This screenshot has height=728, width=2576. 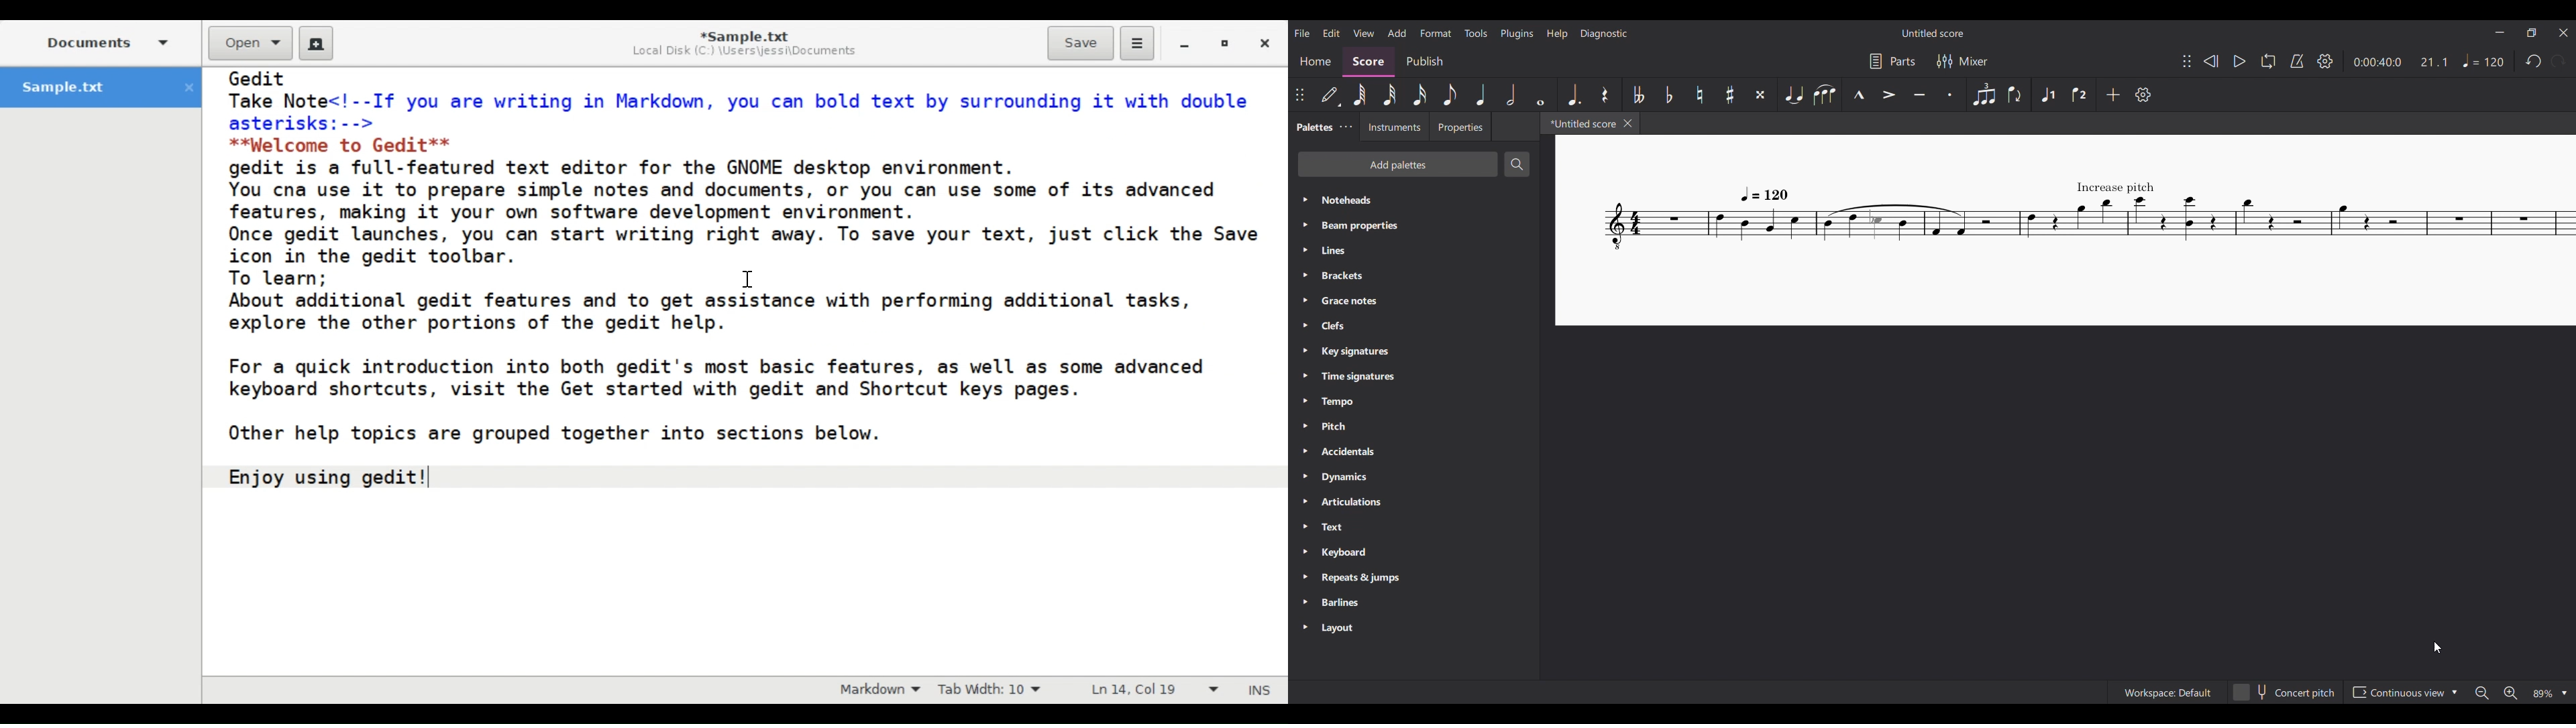 I want to click on Accidentals, so click(x=1413, y=451).